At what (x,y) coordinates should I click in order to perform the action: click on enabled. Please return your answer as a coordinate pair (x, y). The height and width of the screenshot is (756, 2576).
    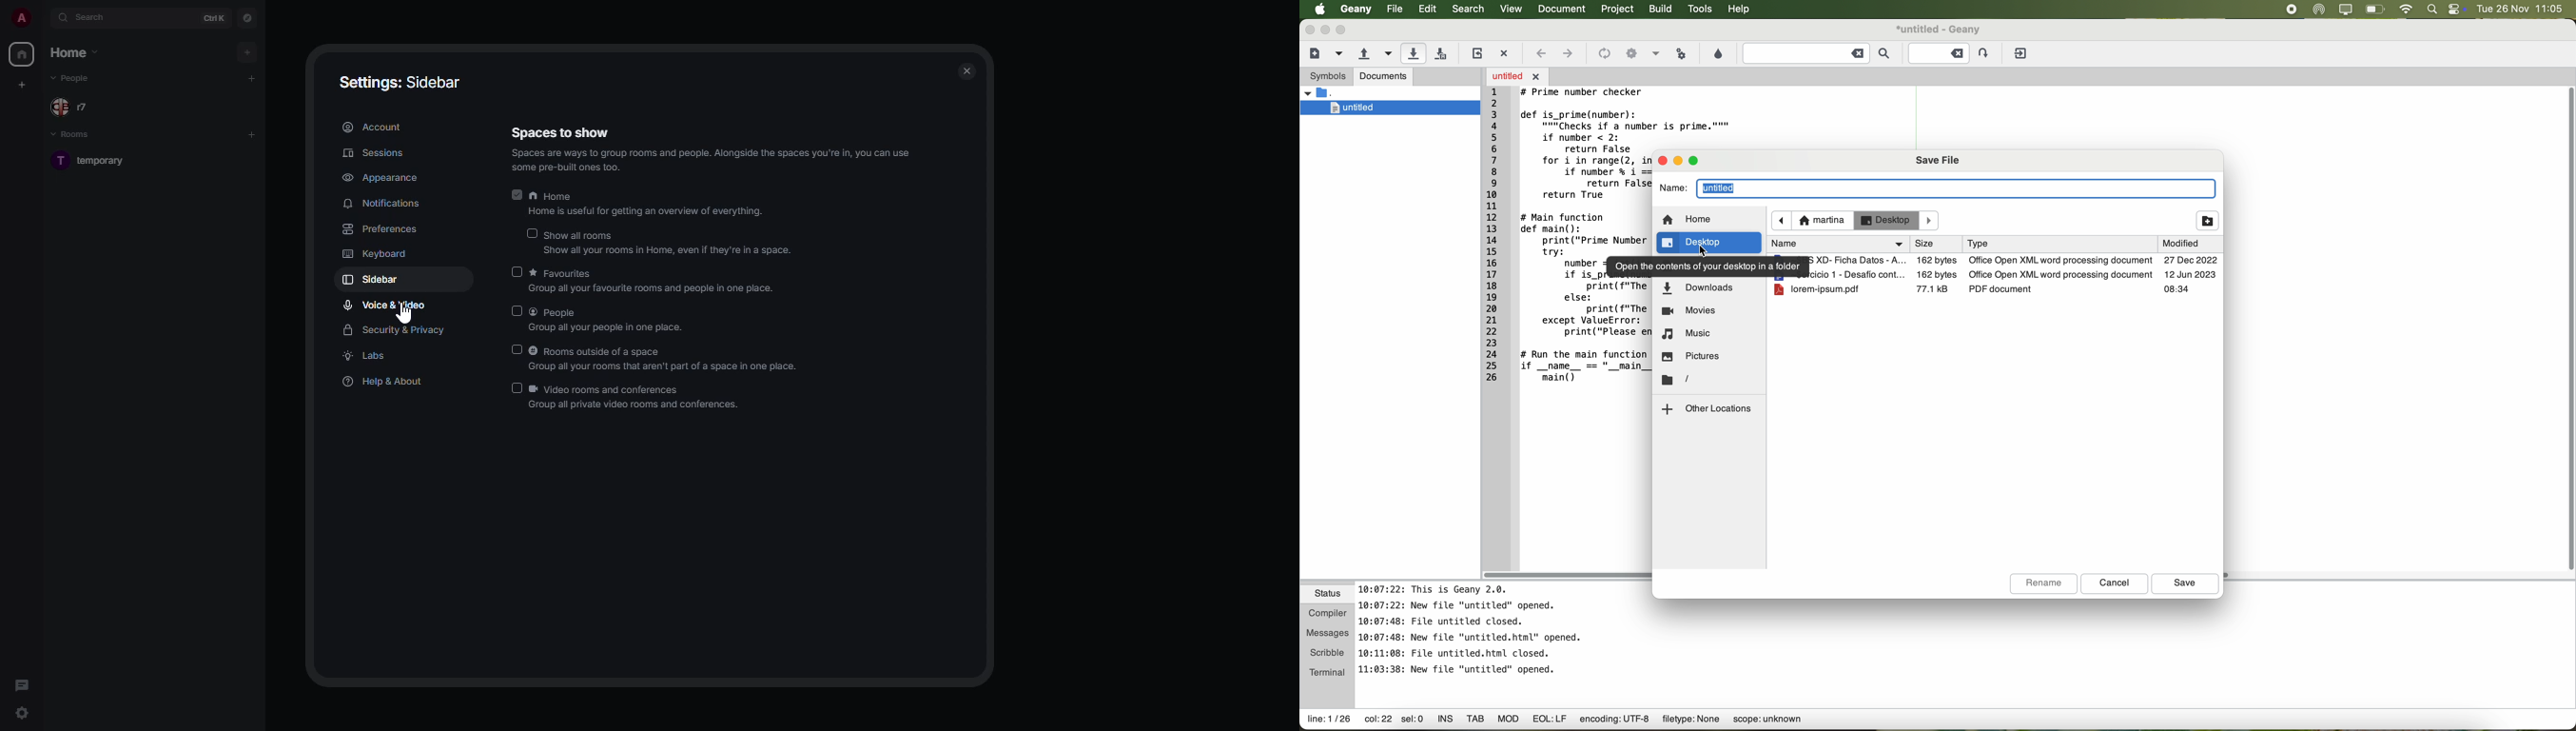
    Looking at the image, I should click on (516, 195).